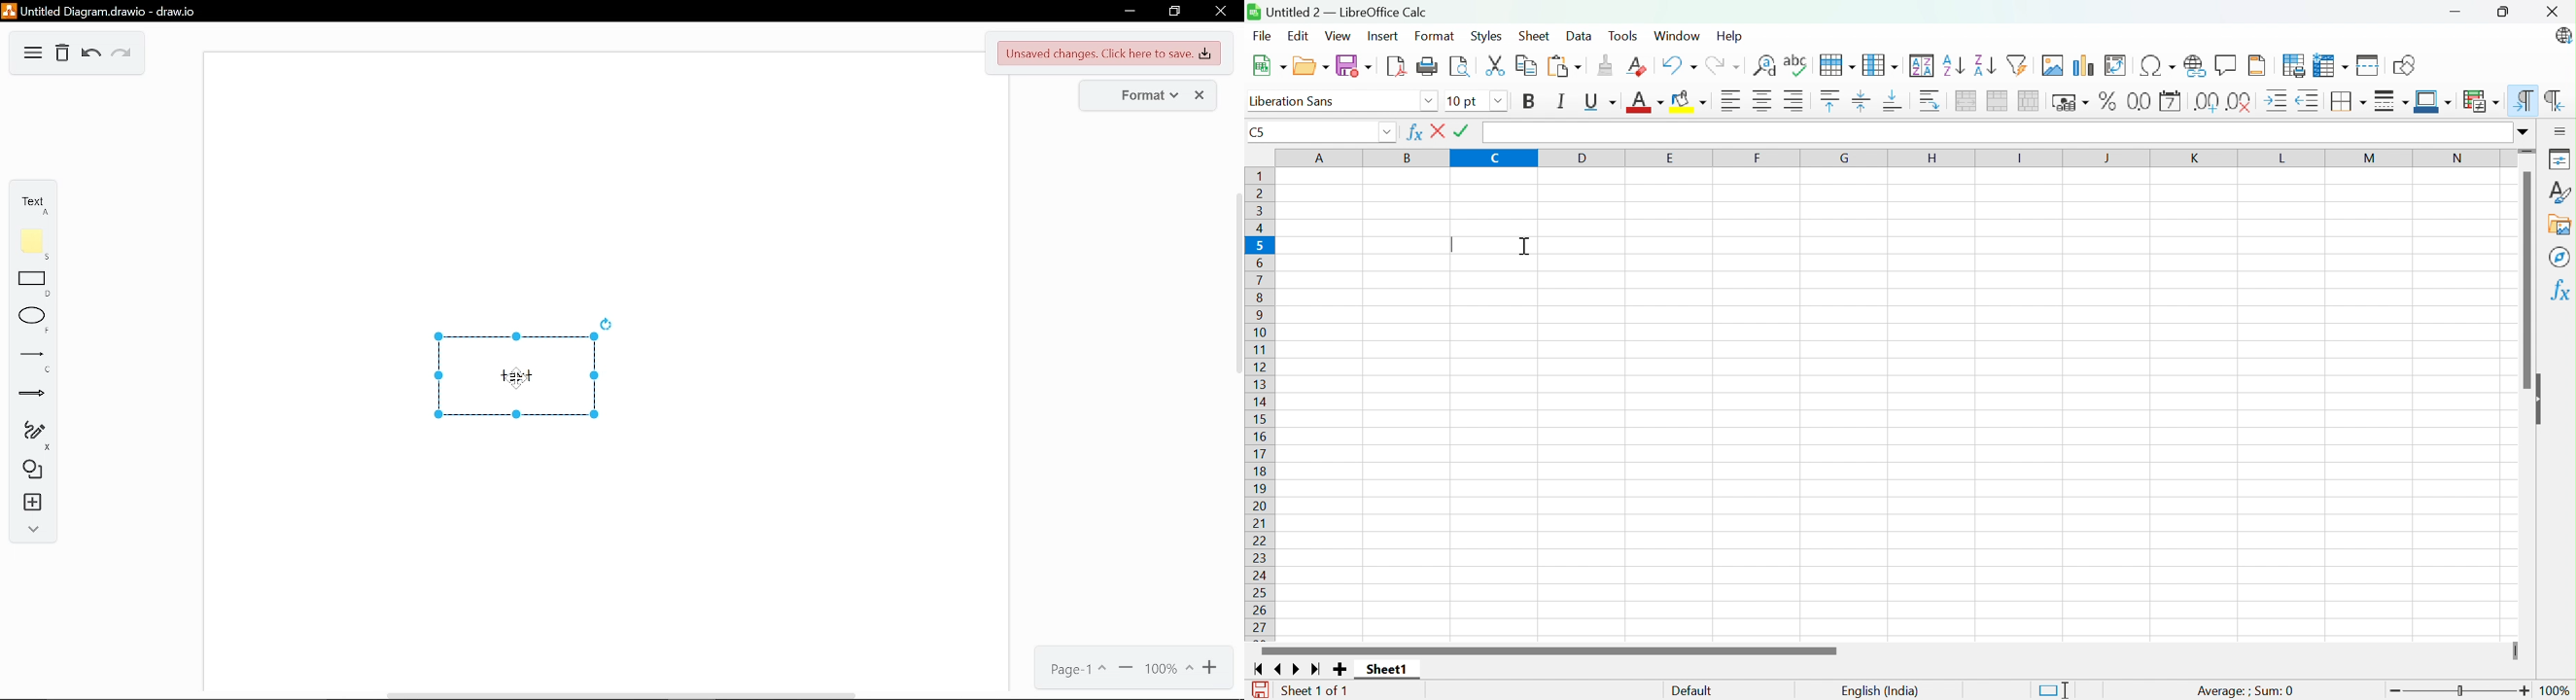  What do you see at coordinates (1880, 692) in the screenshot?
I see `English (India)` at bounding box center [1880, 692].